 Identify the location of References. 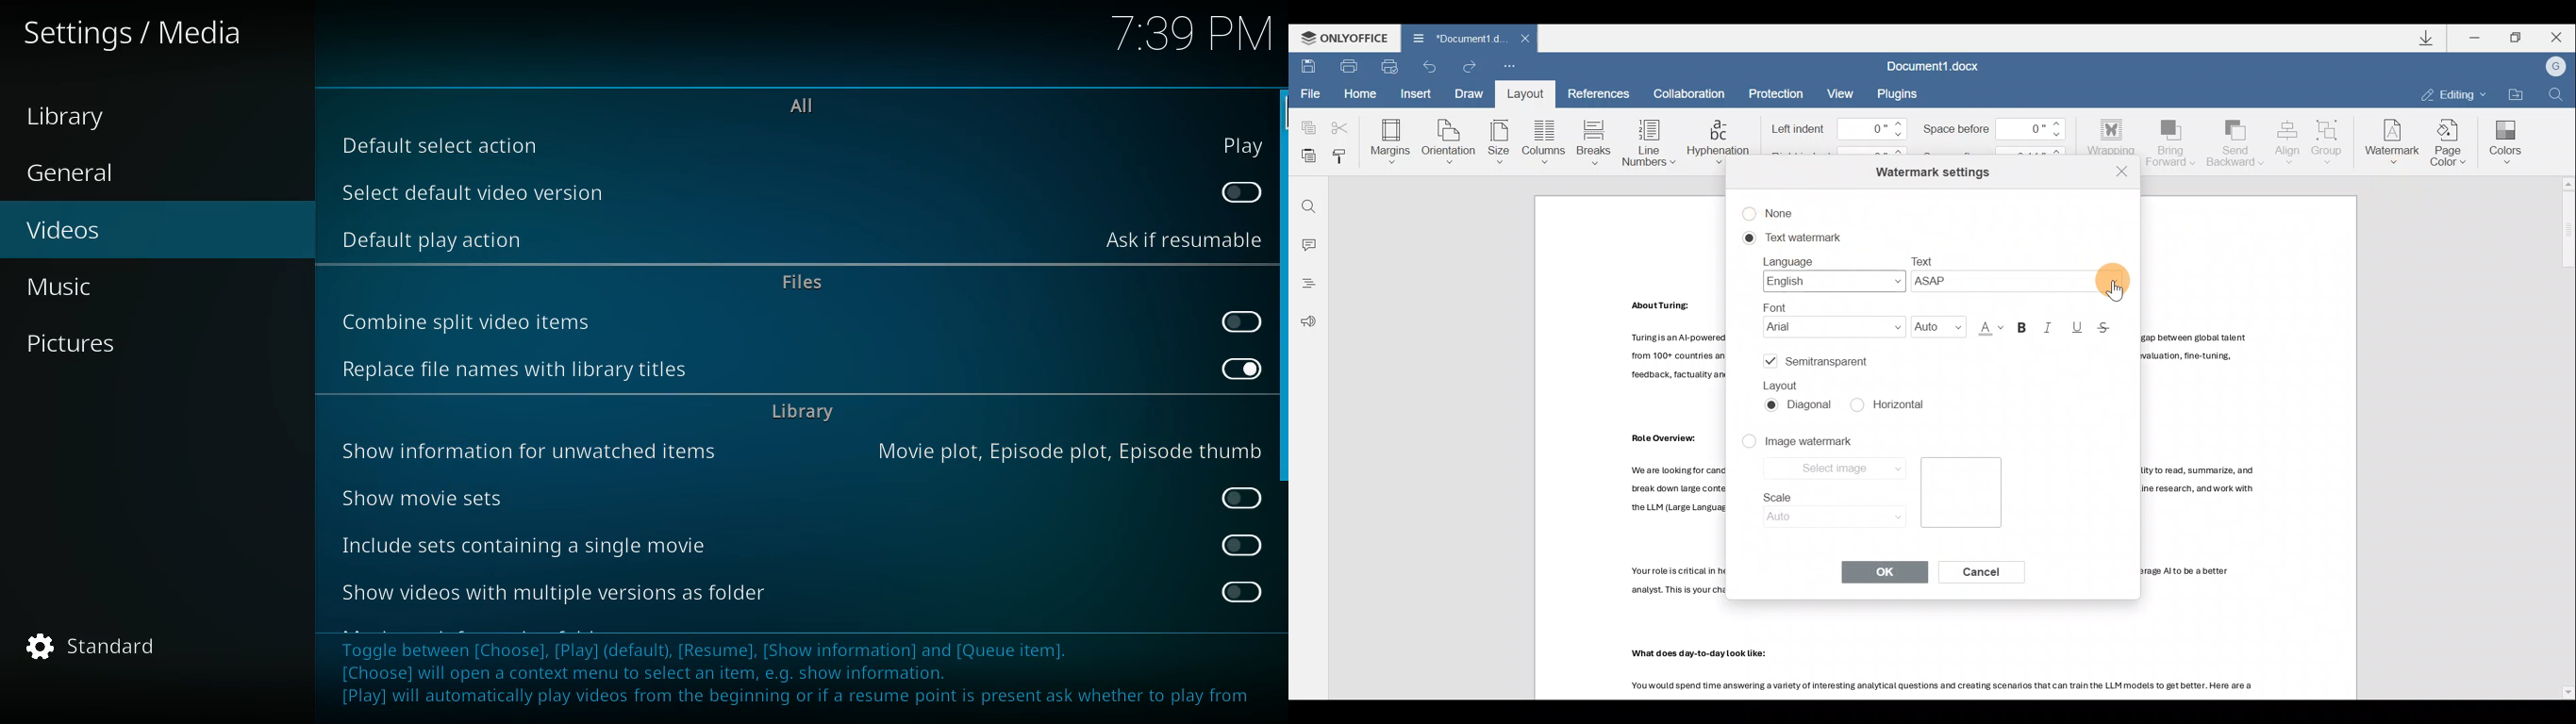
(1597, 93).